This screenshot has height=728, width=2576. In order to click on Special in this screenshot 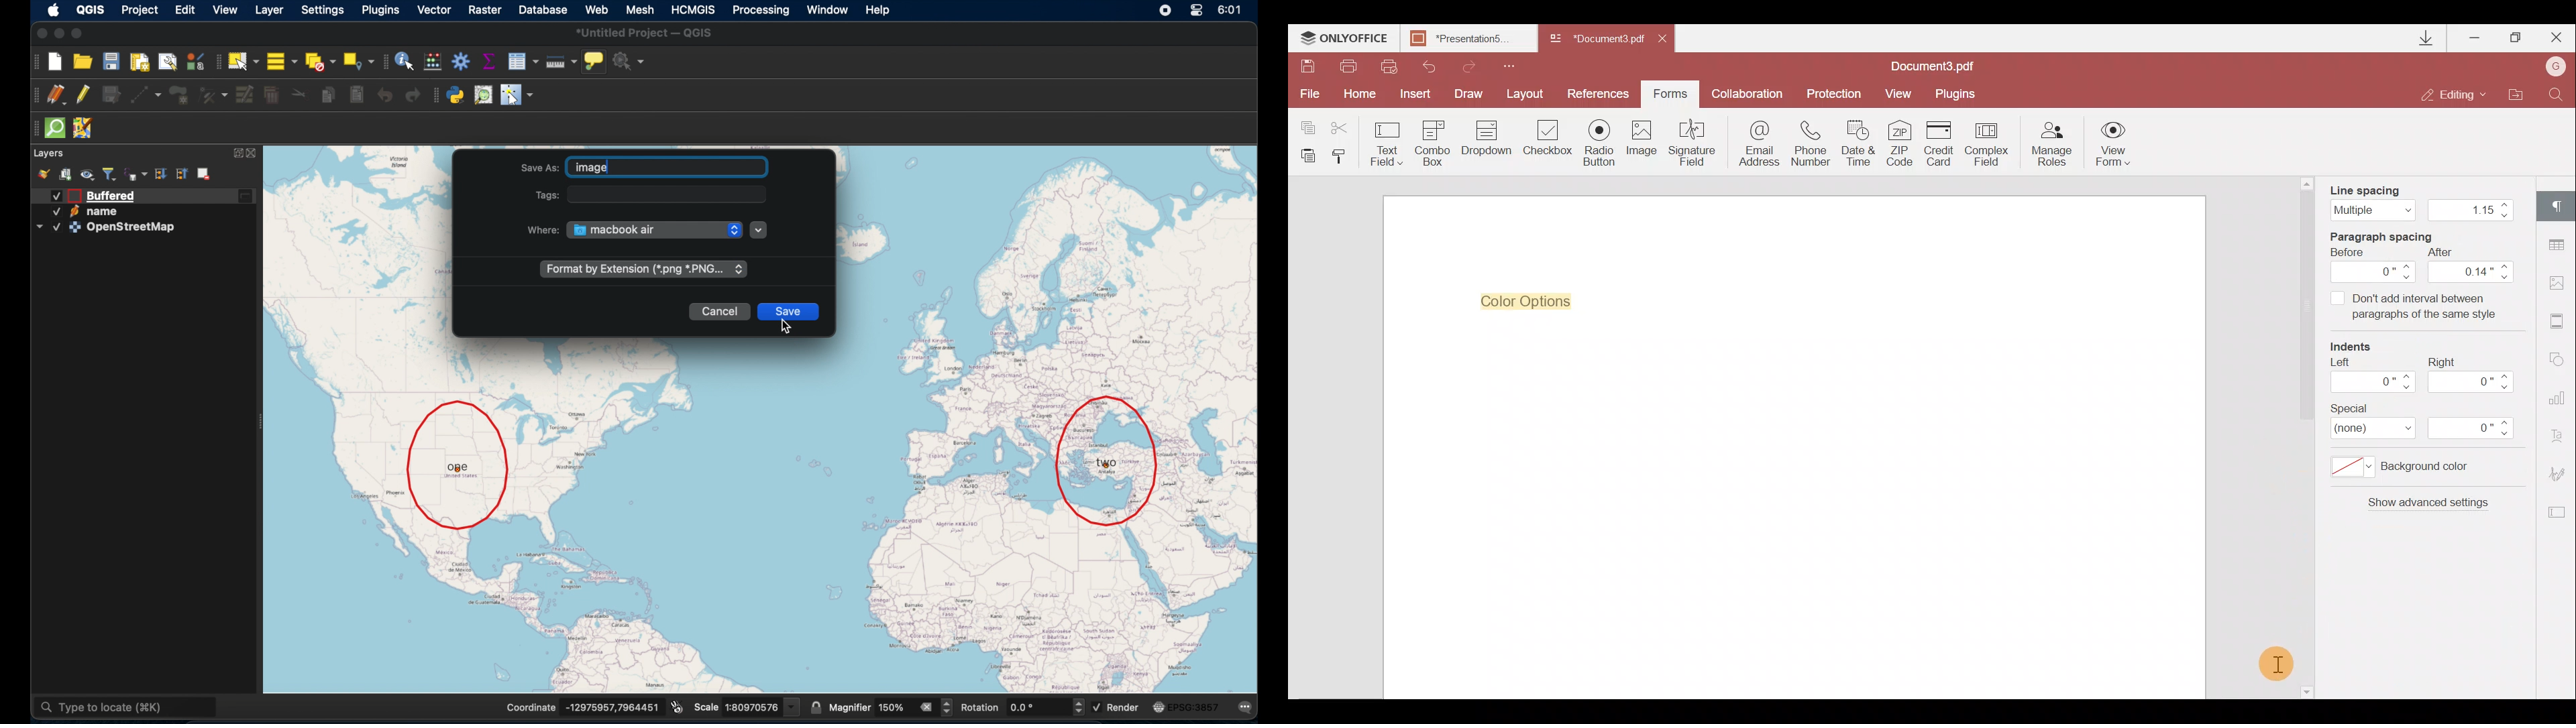, I will do `click(2423, 420)`.